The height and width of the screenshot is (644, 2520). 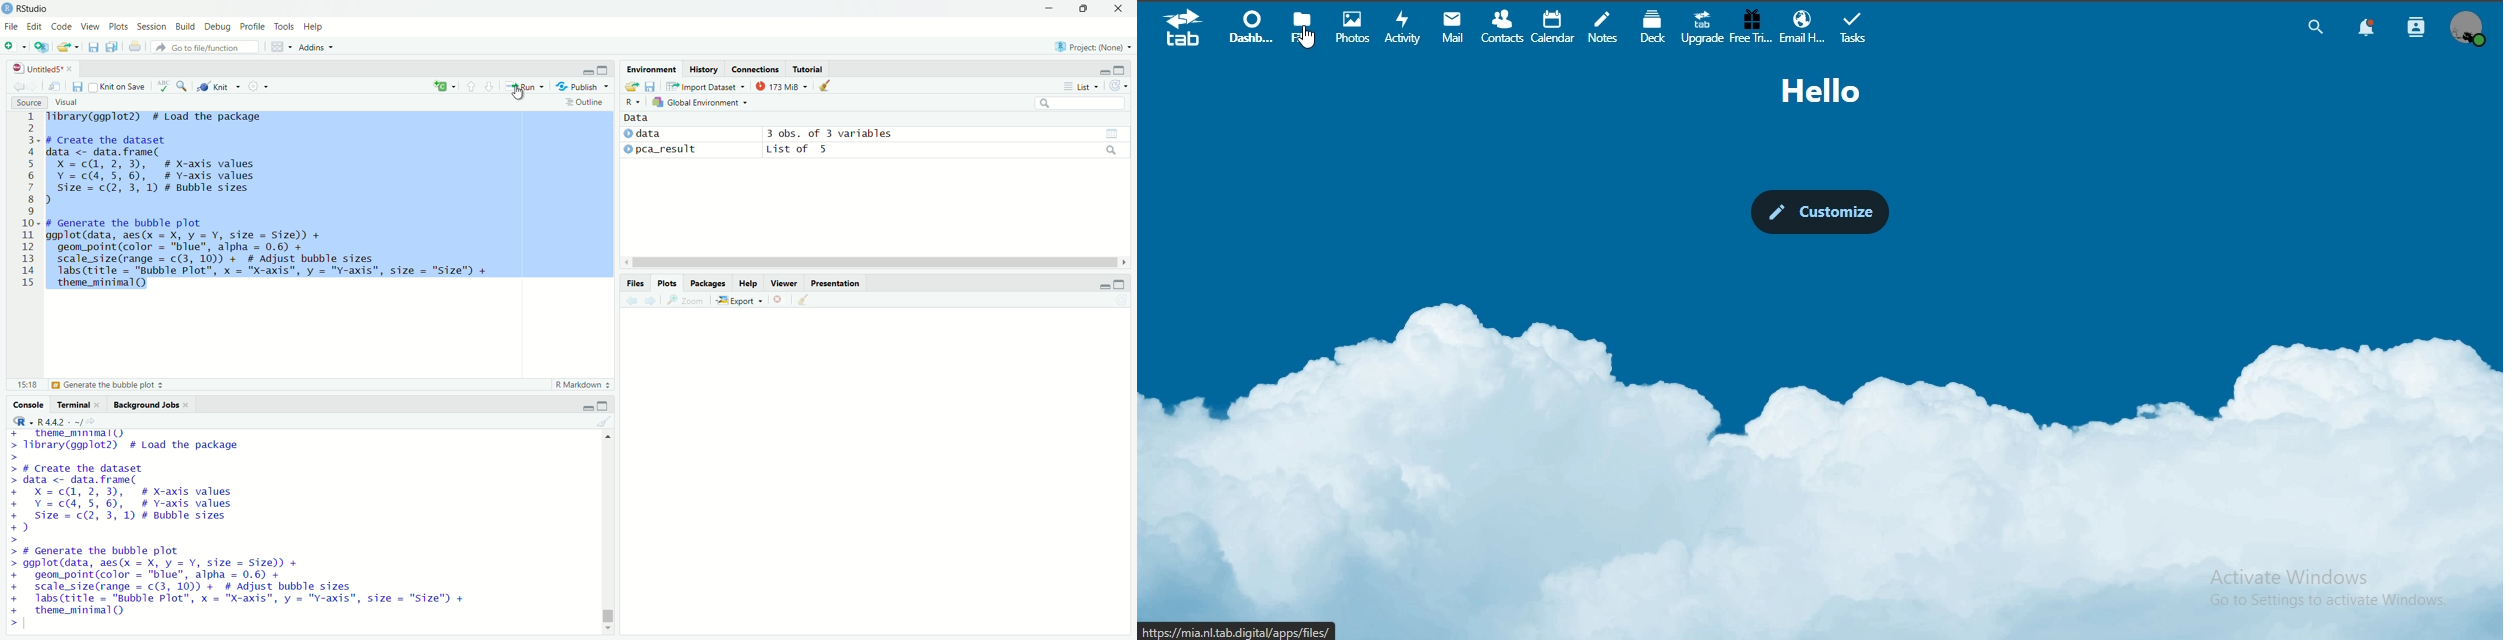 I want to click on lines, so click(x=29, y=203).